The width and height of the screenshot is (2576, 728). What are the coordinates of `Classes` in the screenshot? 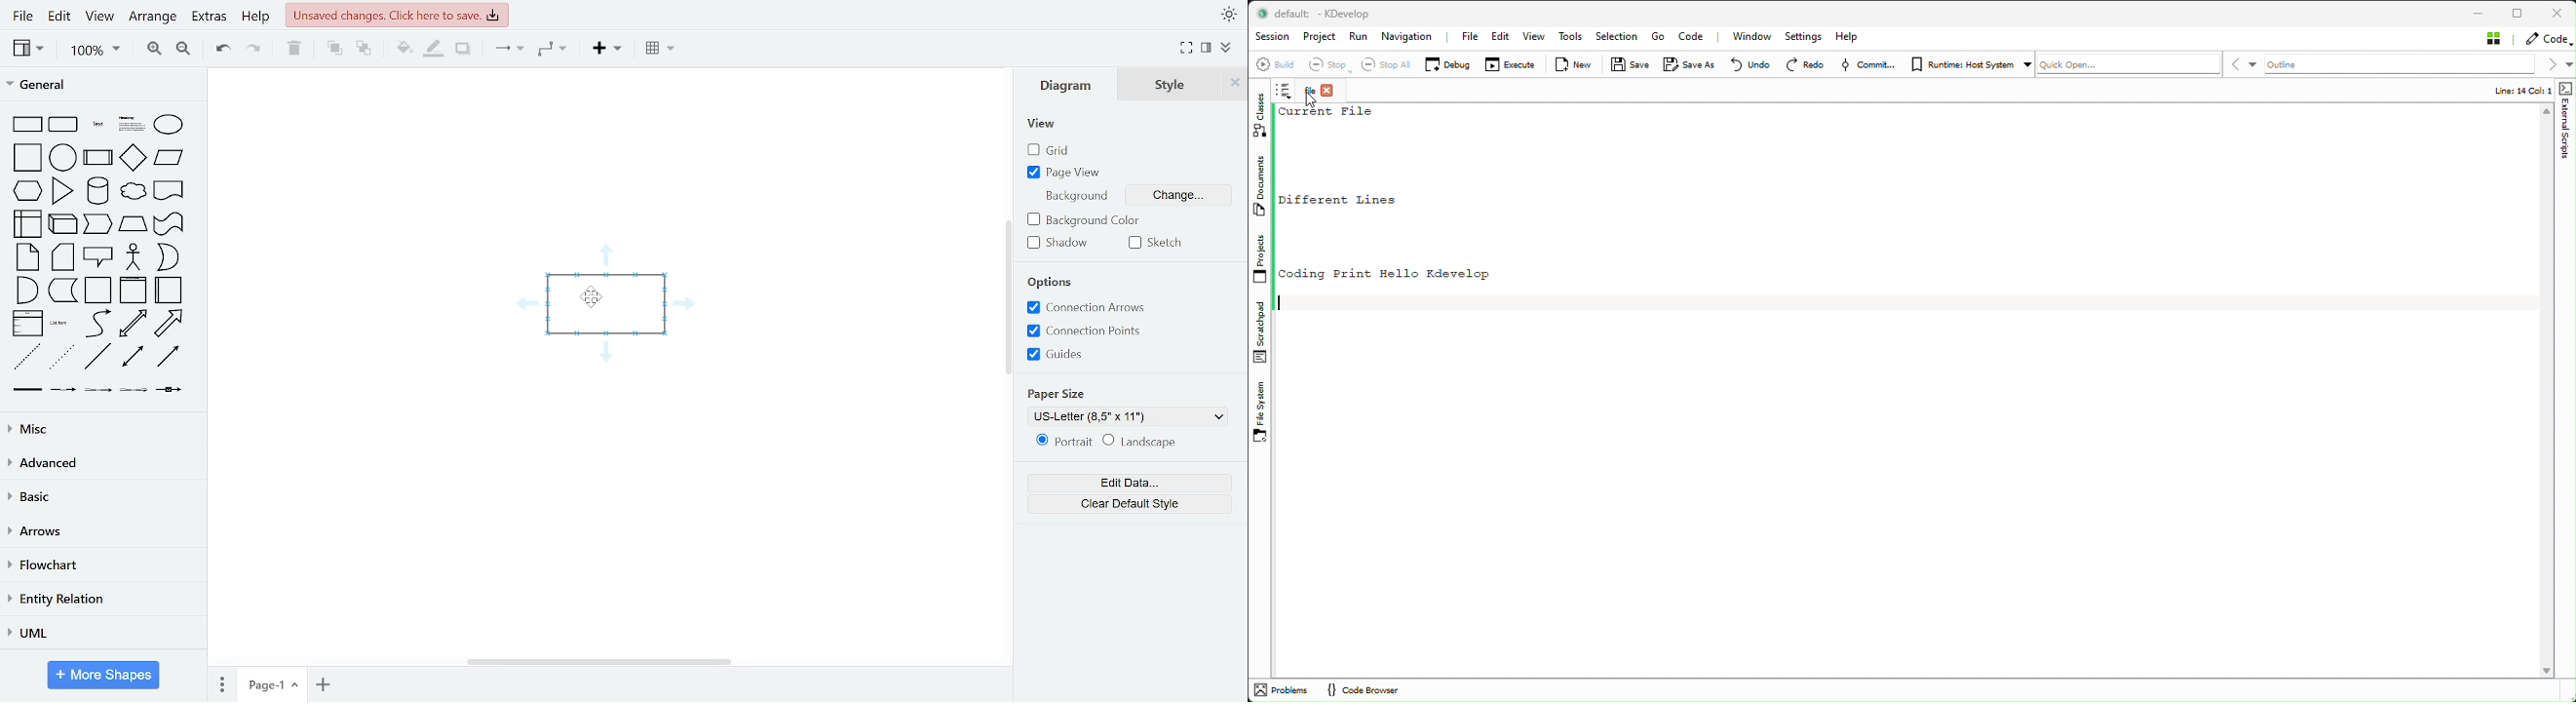 It's located at (1261, 115).